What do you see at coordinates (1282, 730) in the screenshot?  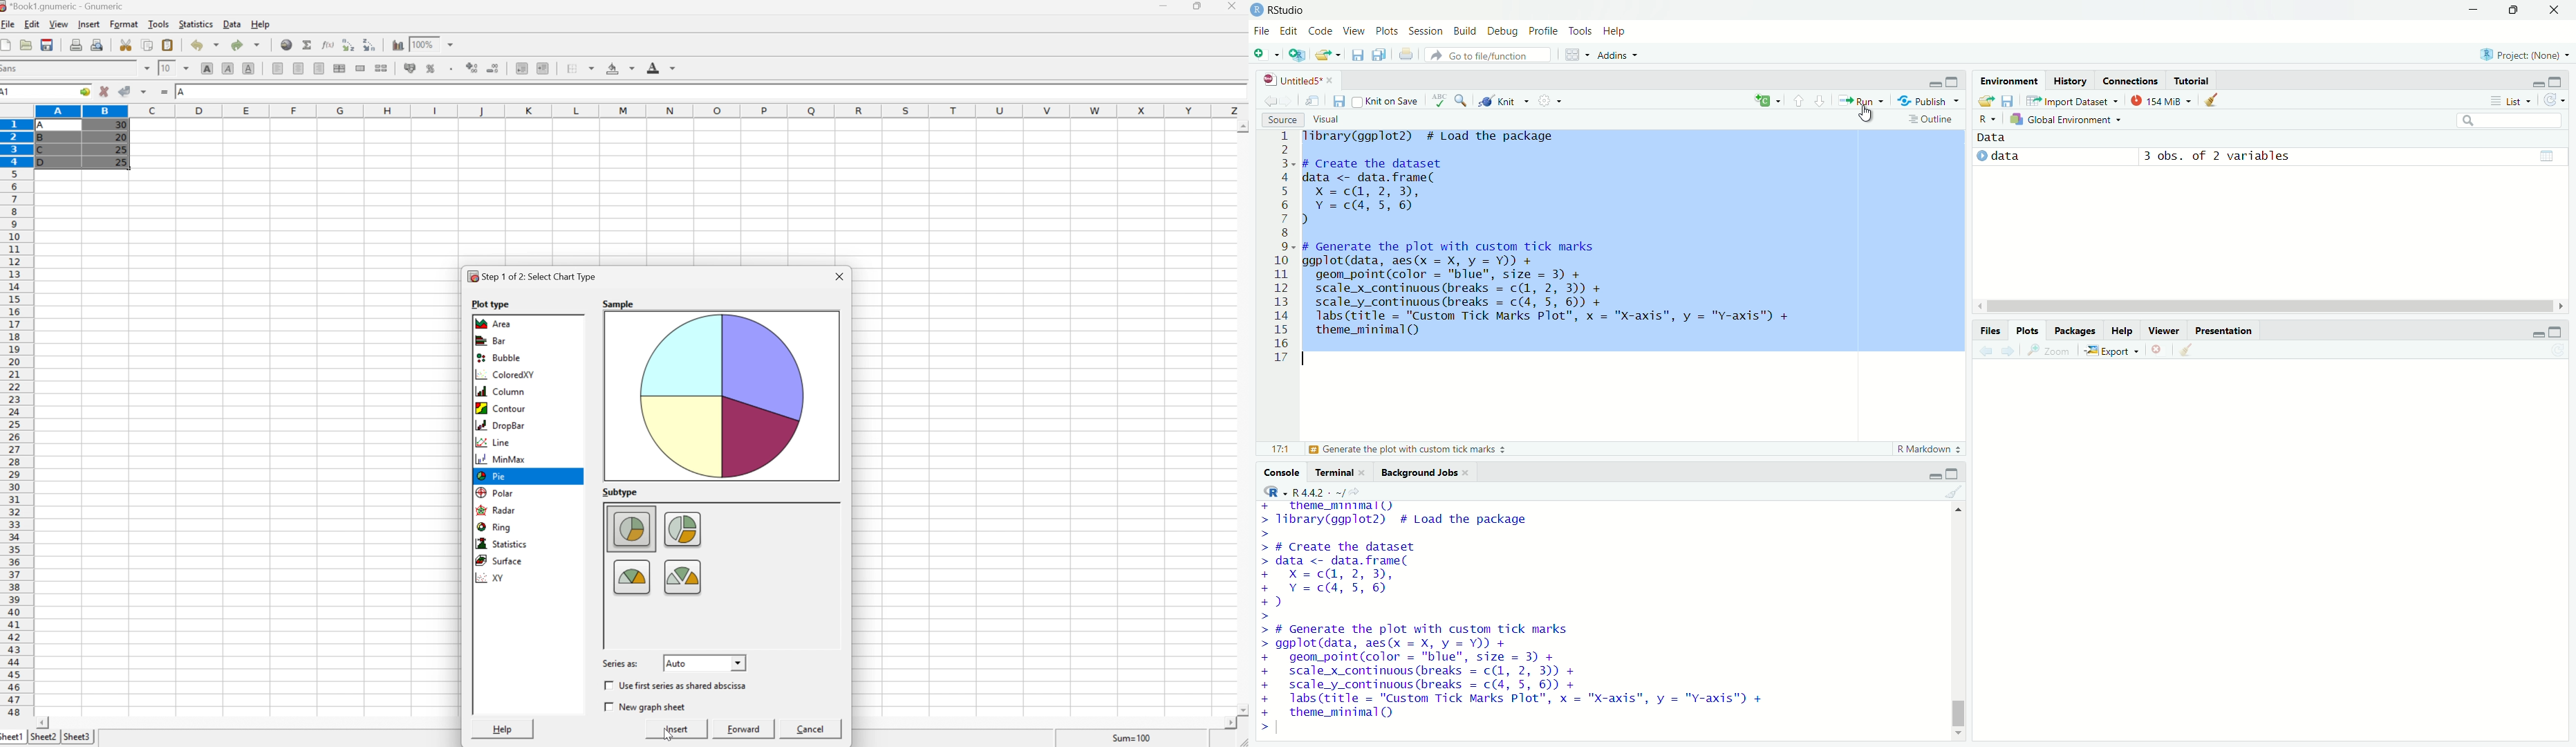 I see `typing cursor` at bounding box center [1282, 730].